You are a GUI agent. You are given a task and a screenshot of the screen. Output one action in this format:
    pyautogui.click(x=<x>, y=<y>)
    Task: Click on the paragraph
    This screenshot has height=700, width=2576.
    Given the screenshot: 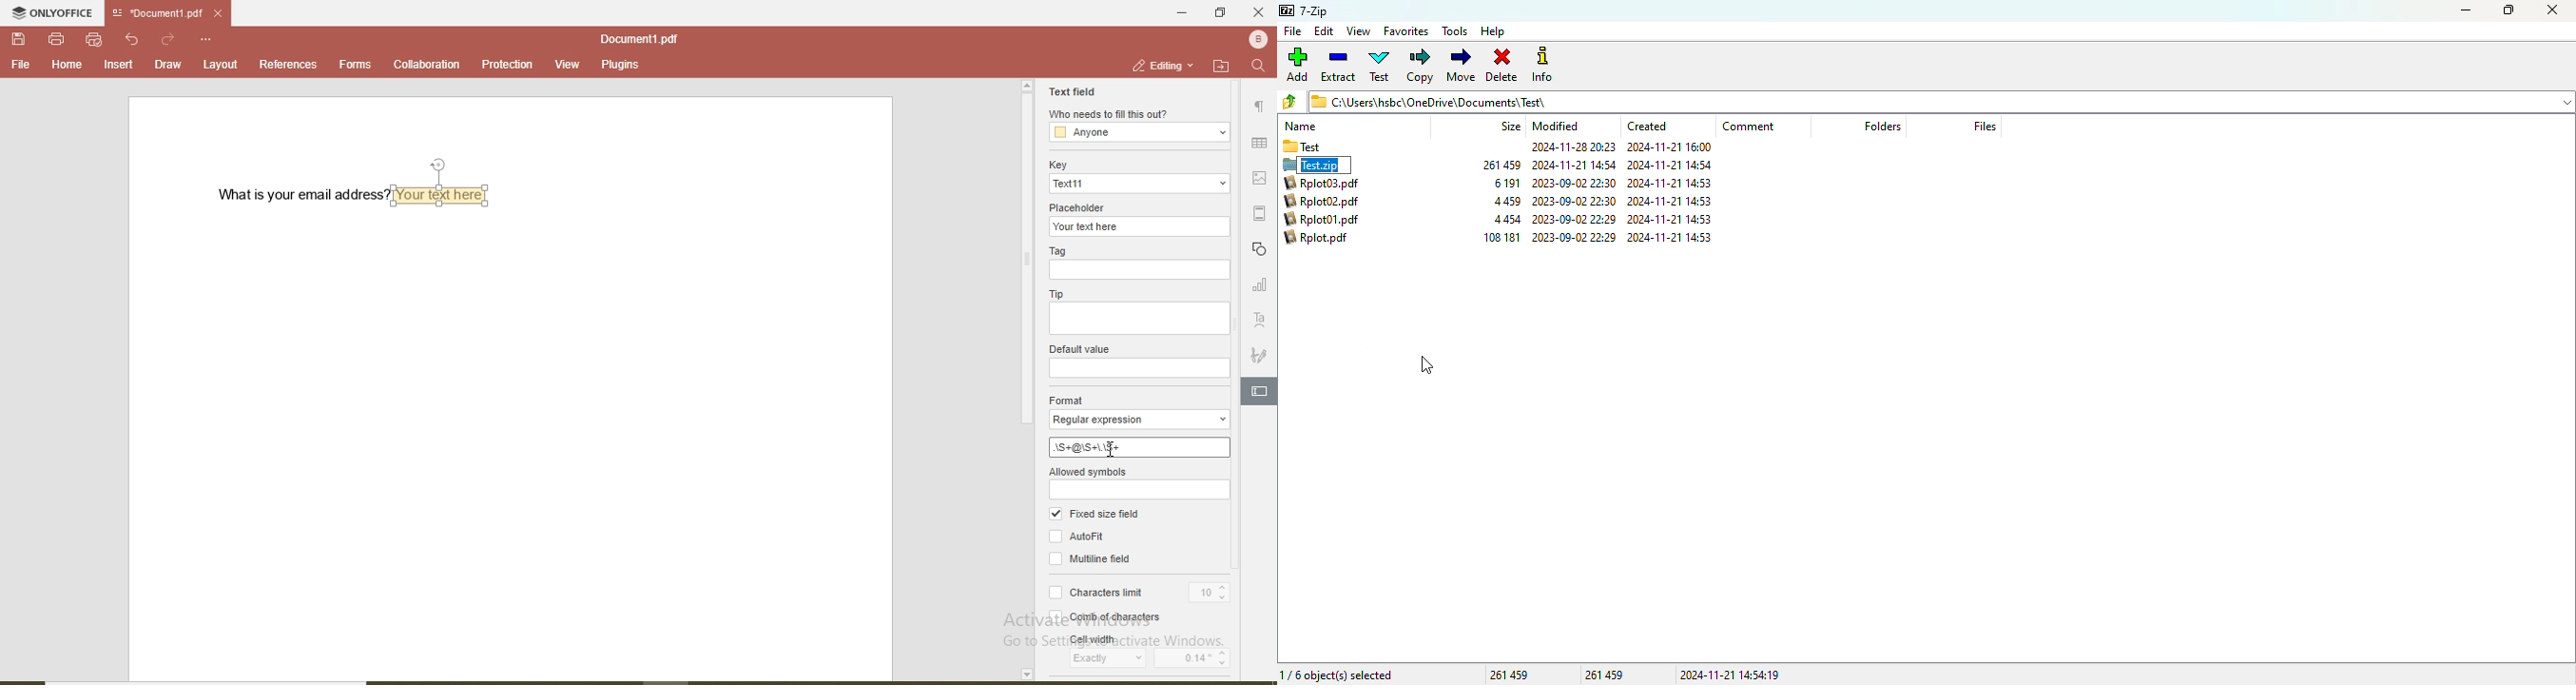 What is the action you would take?
    pyautogui.click(x=1259, y=109)
    